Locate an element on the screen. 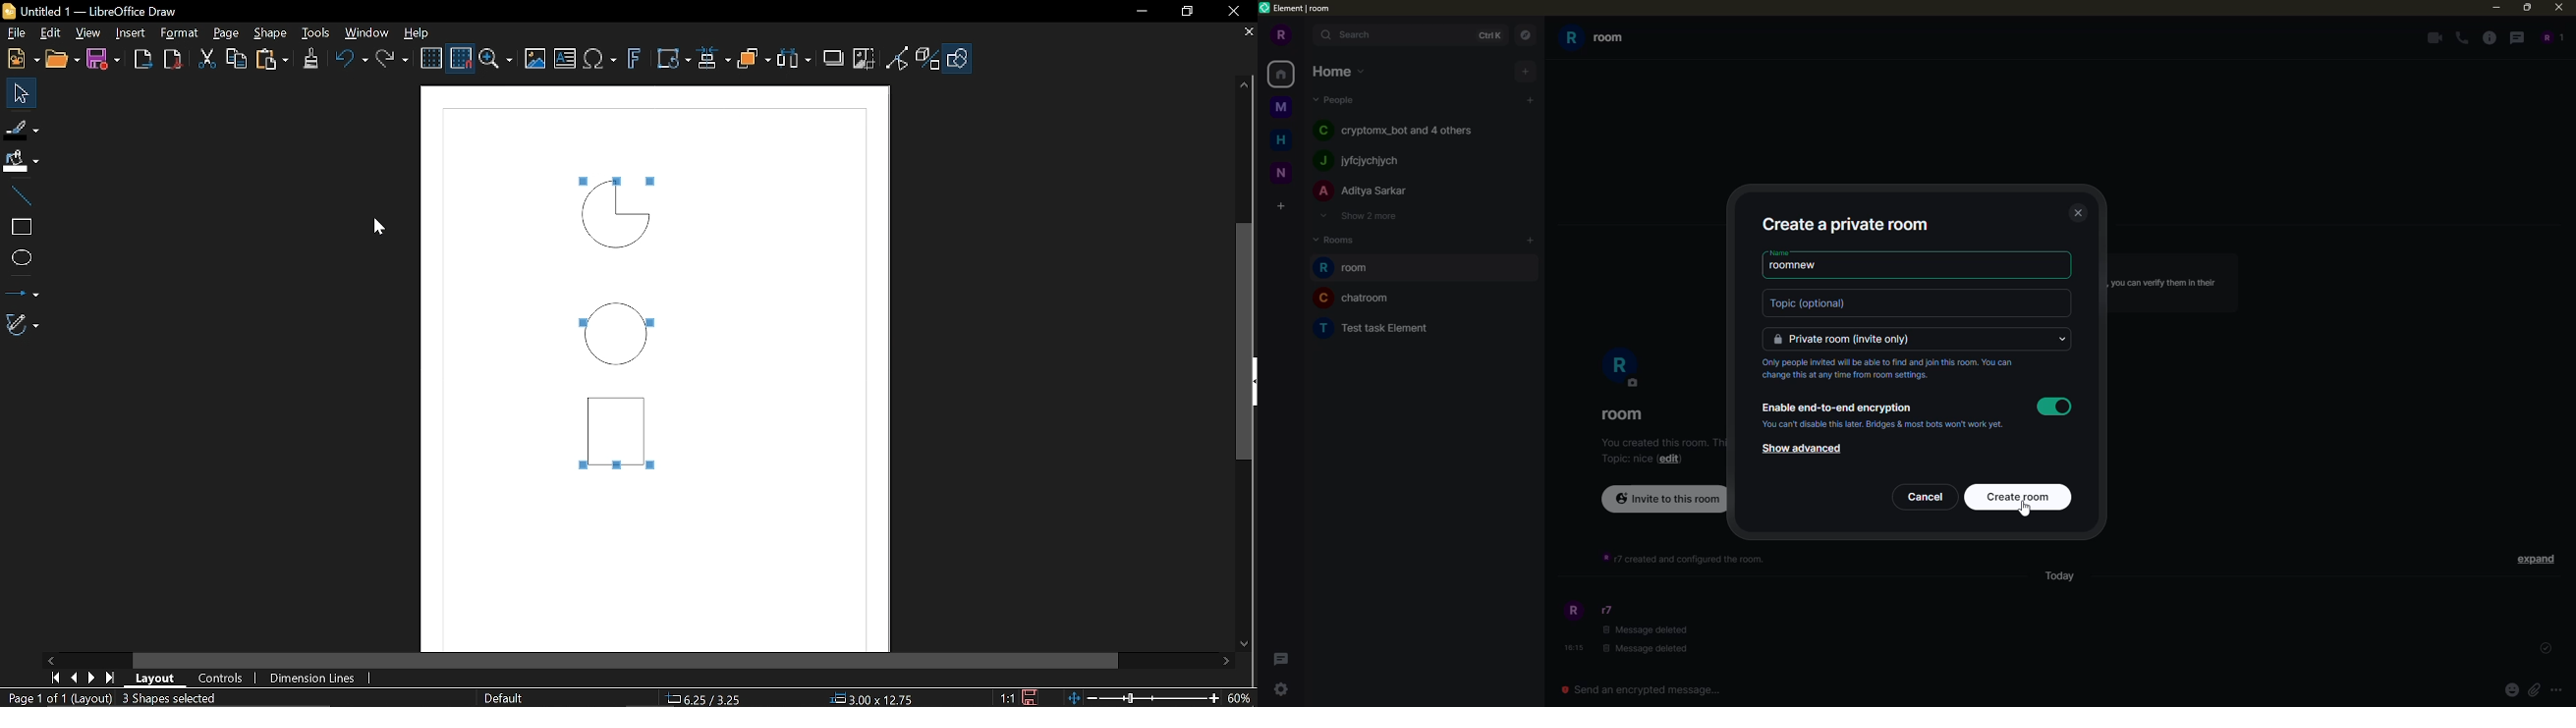 Image resolution: width=2576 pixels, height=728 pixels. expand is located at coordinates (2534, 559).